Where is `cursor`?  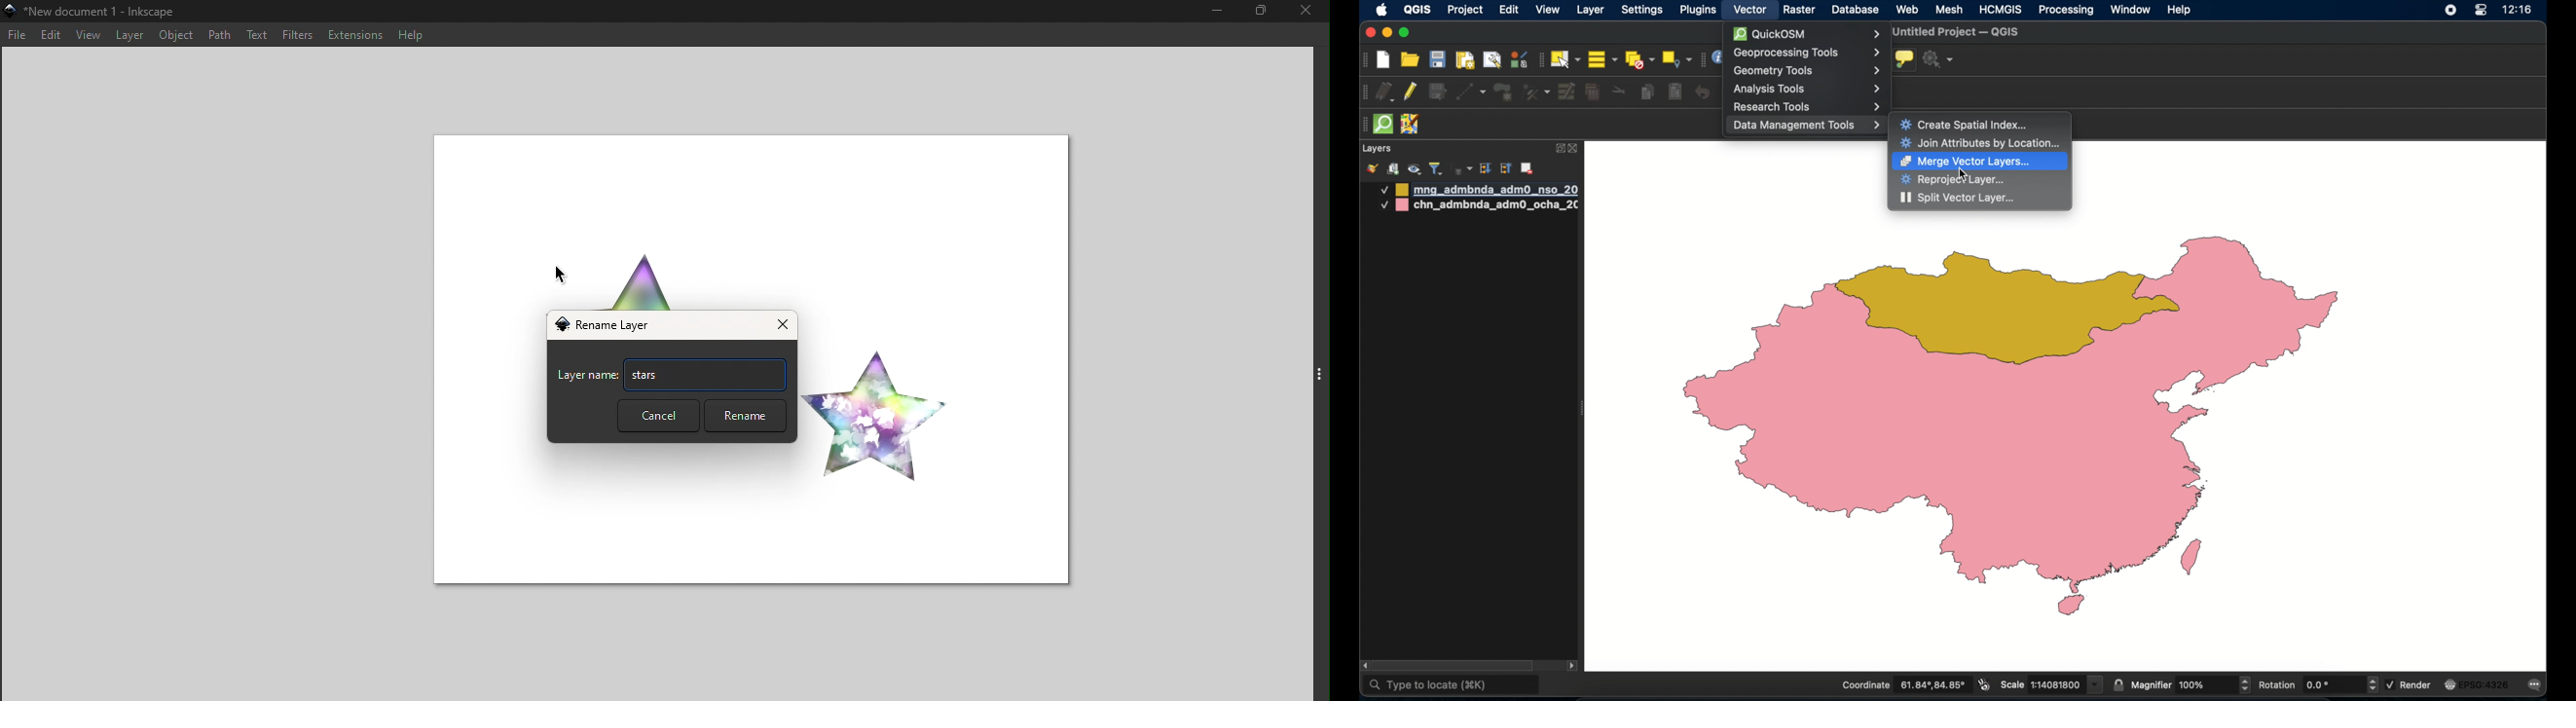 cursor is located at coordinates (1963, 174).